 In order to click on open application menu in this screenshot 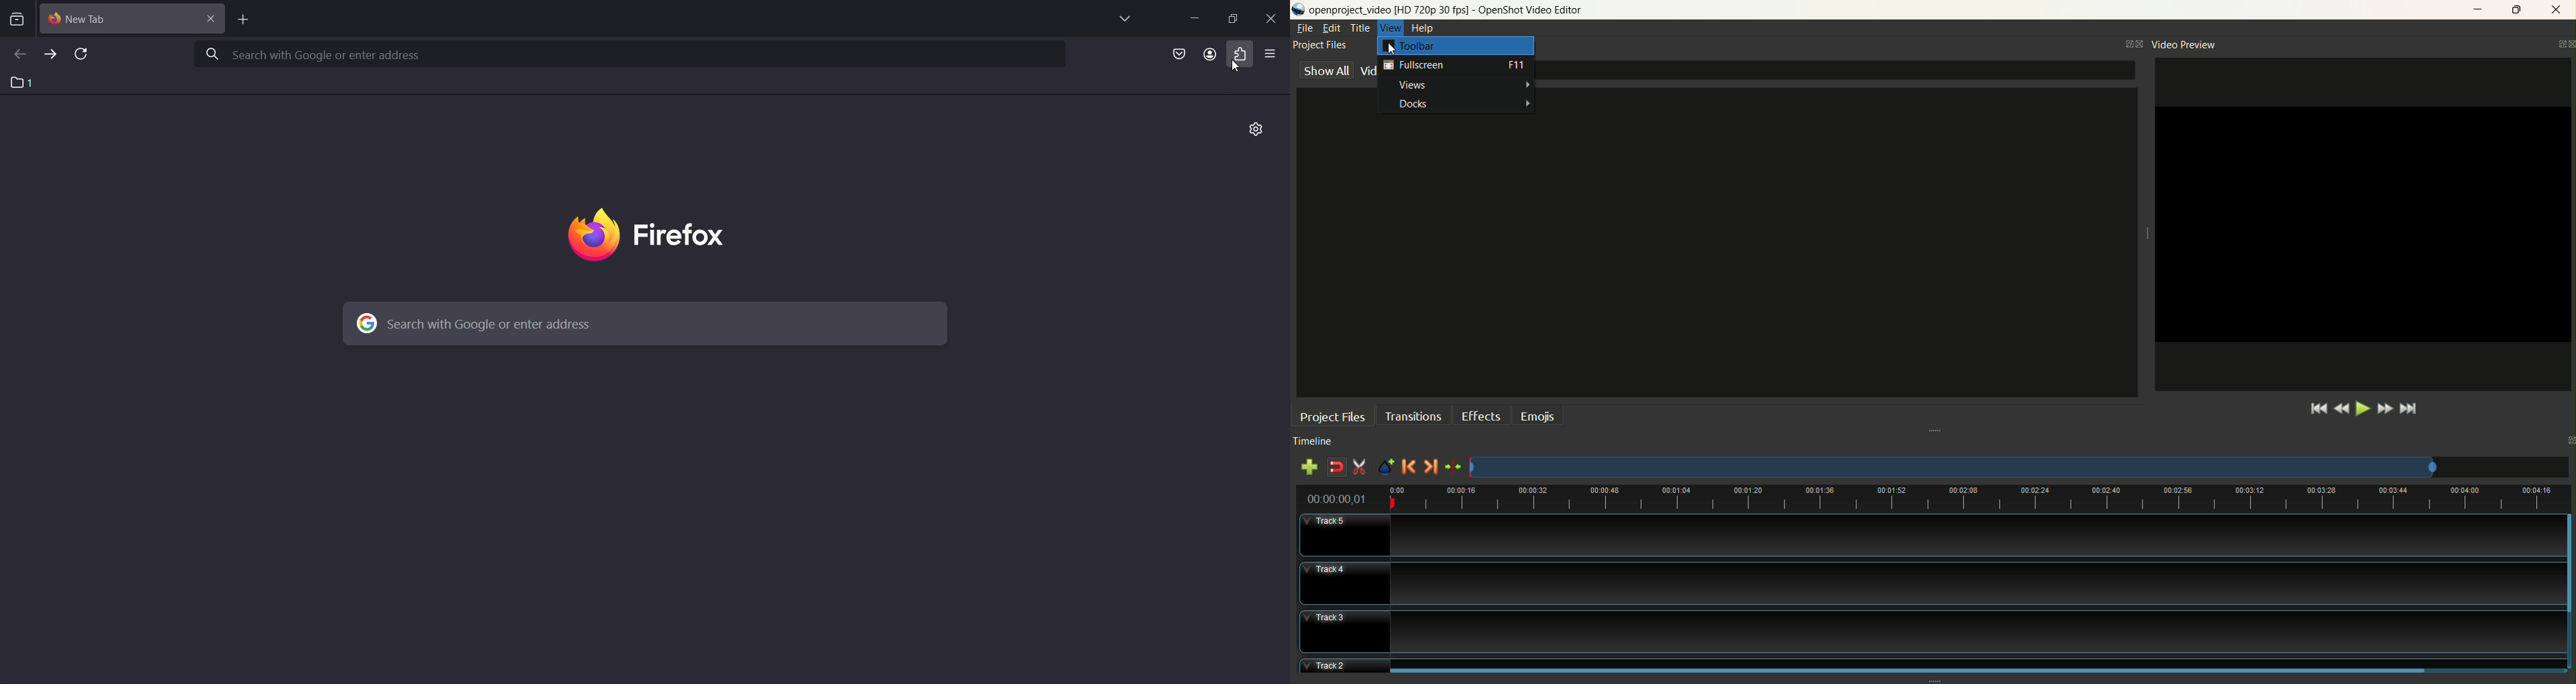, I will do `click(1271, 55)`.